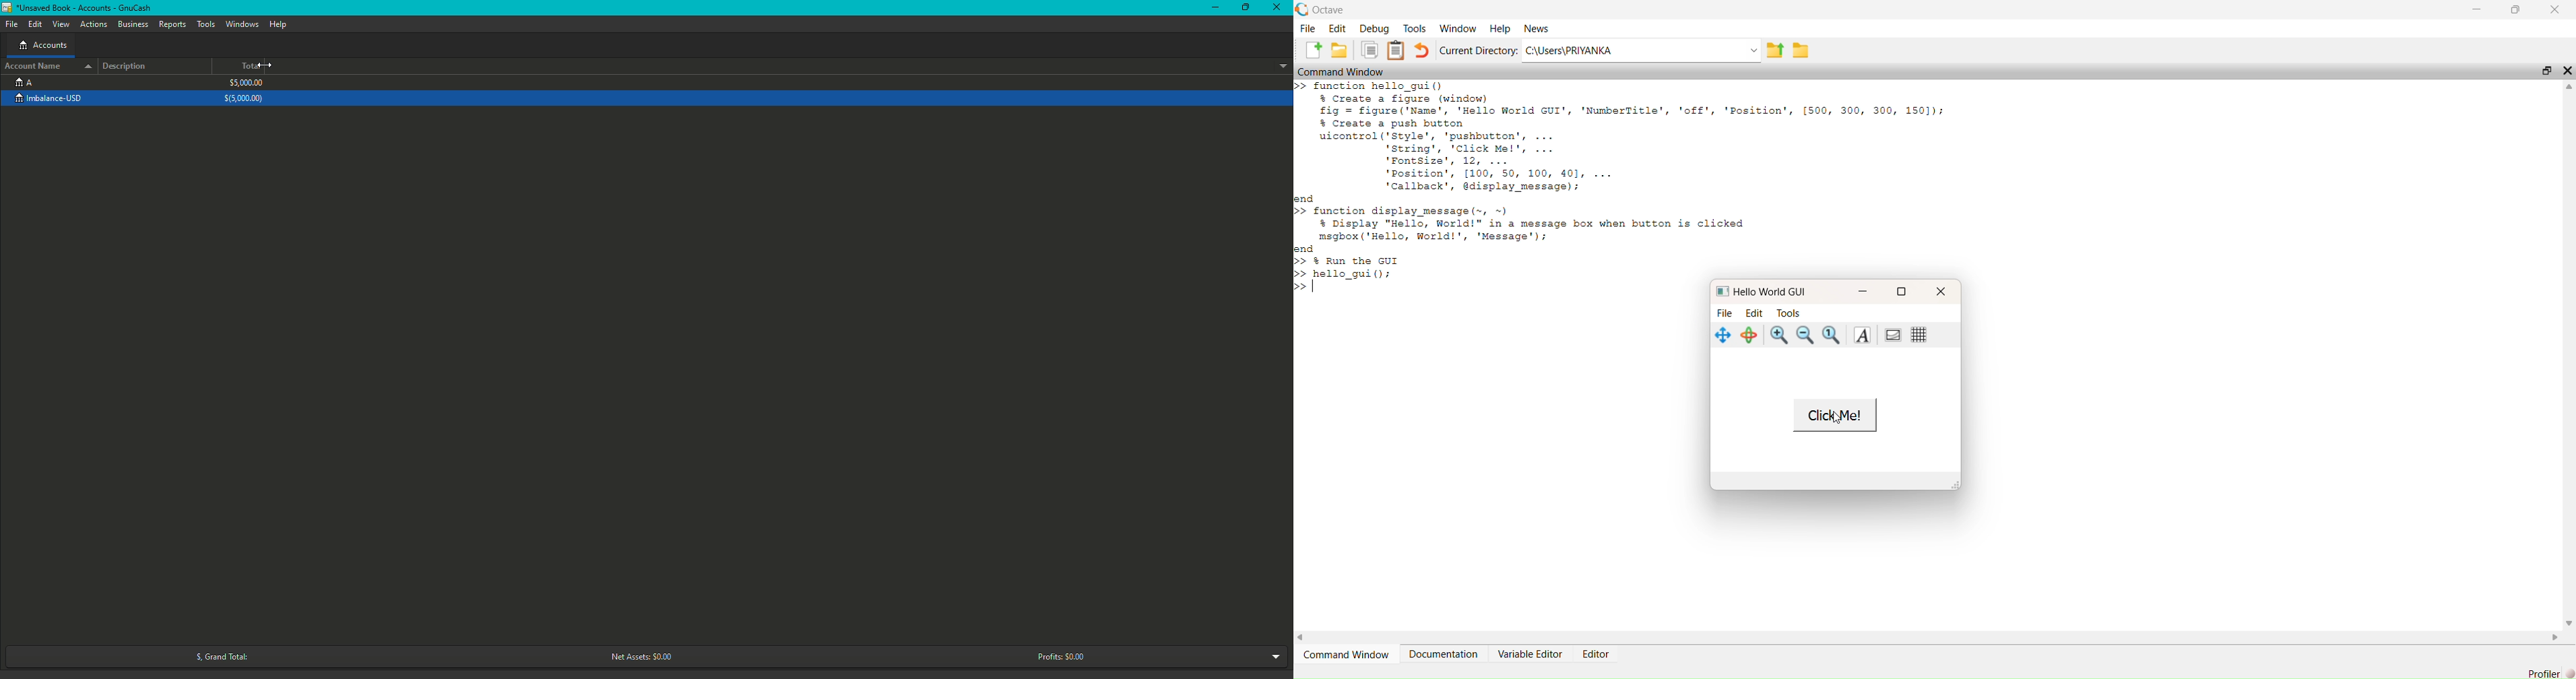 This screenshot has width=2576, height=700. Describe the element at coordinates (1399, 51) in the screenshot. I see `notes` at that location.